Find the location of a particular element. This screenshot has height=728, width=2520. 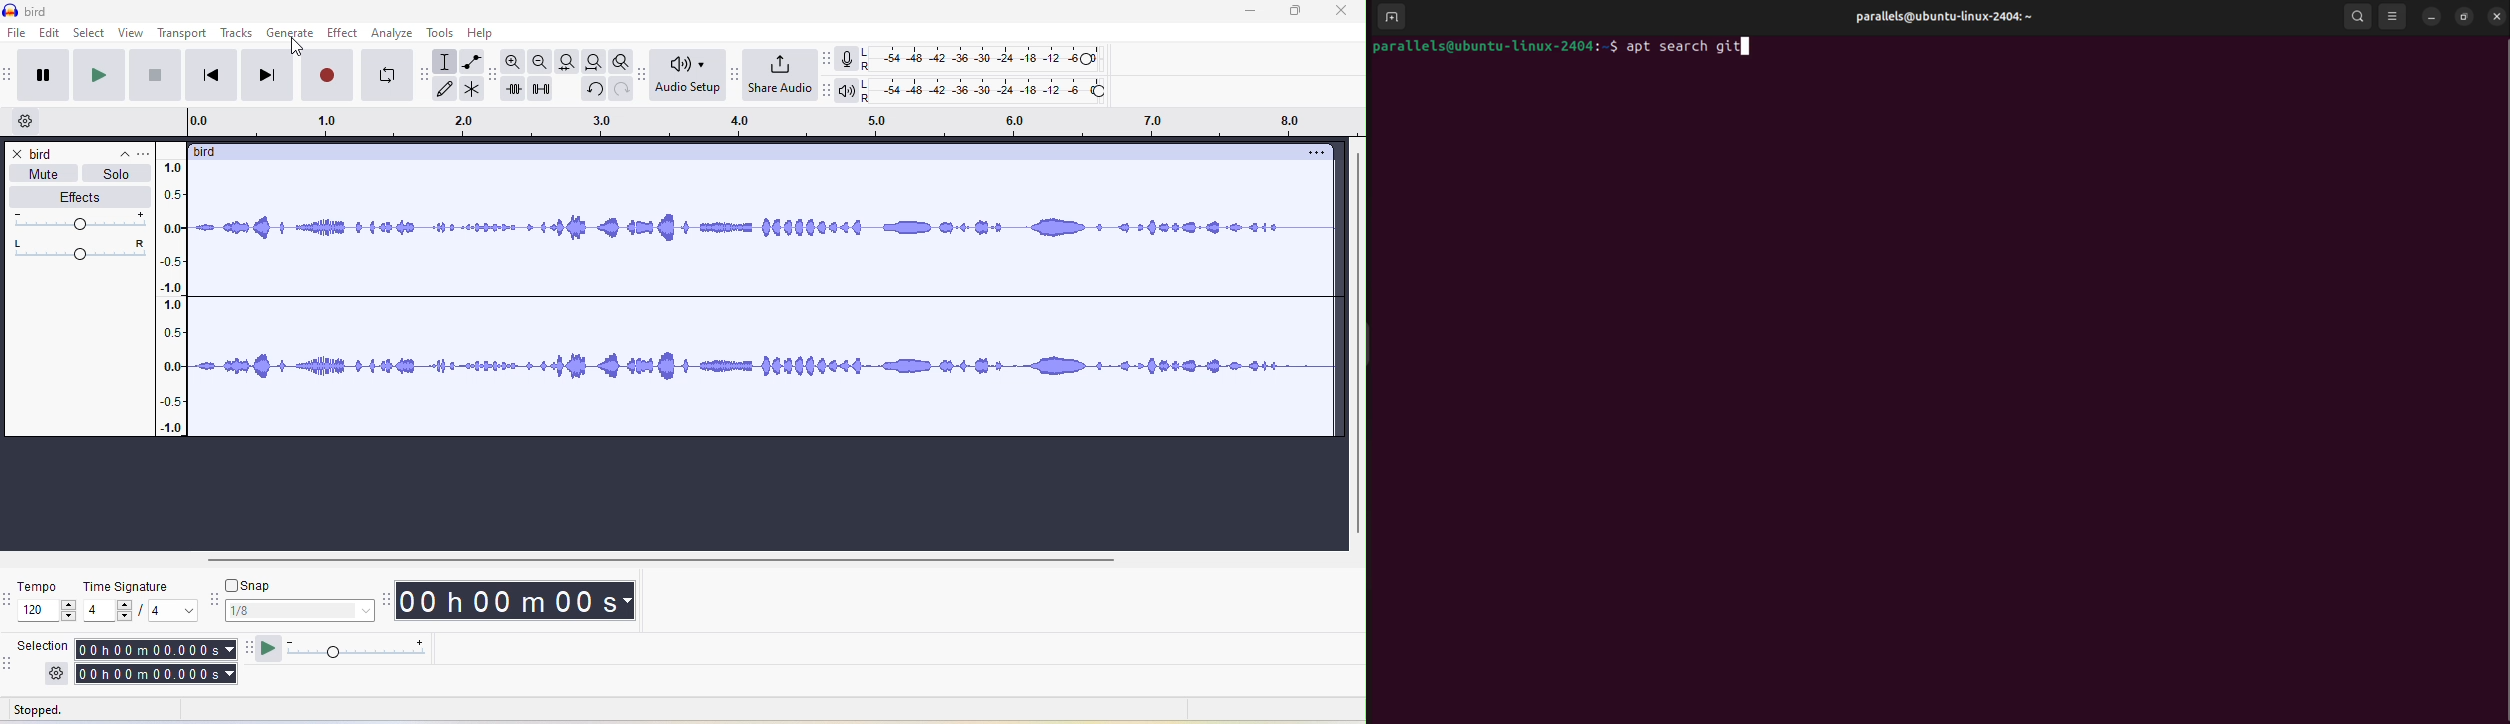

fit project to width is located at coordinates (596, 61).